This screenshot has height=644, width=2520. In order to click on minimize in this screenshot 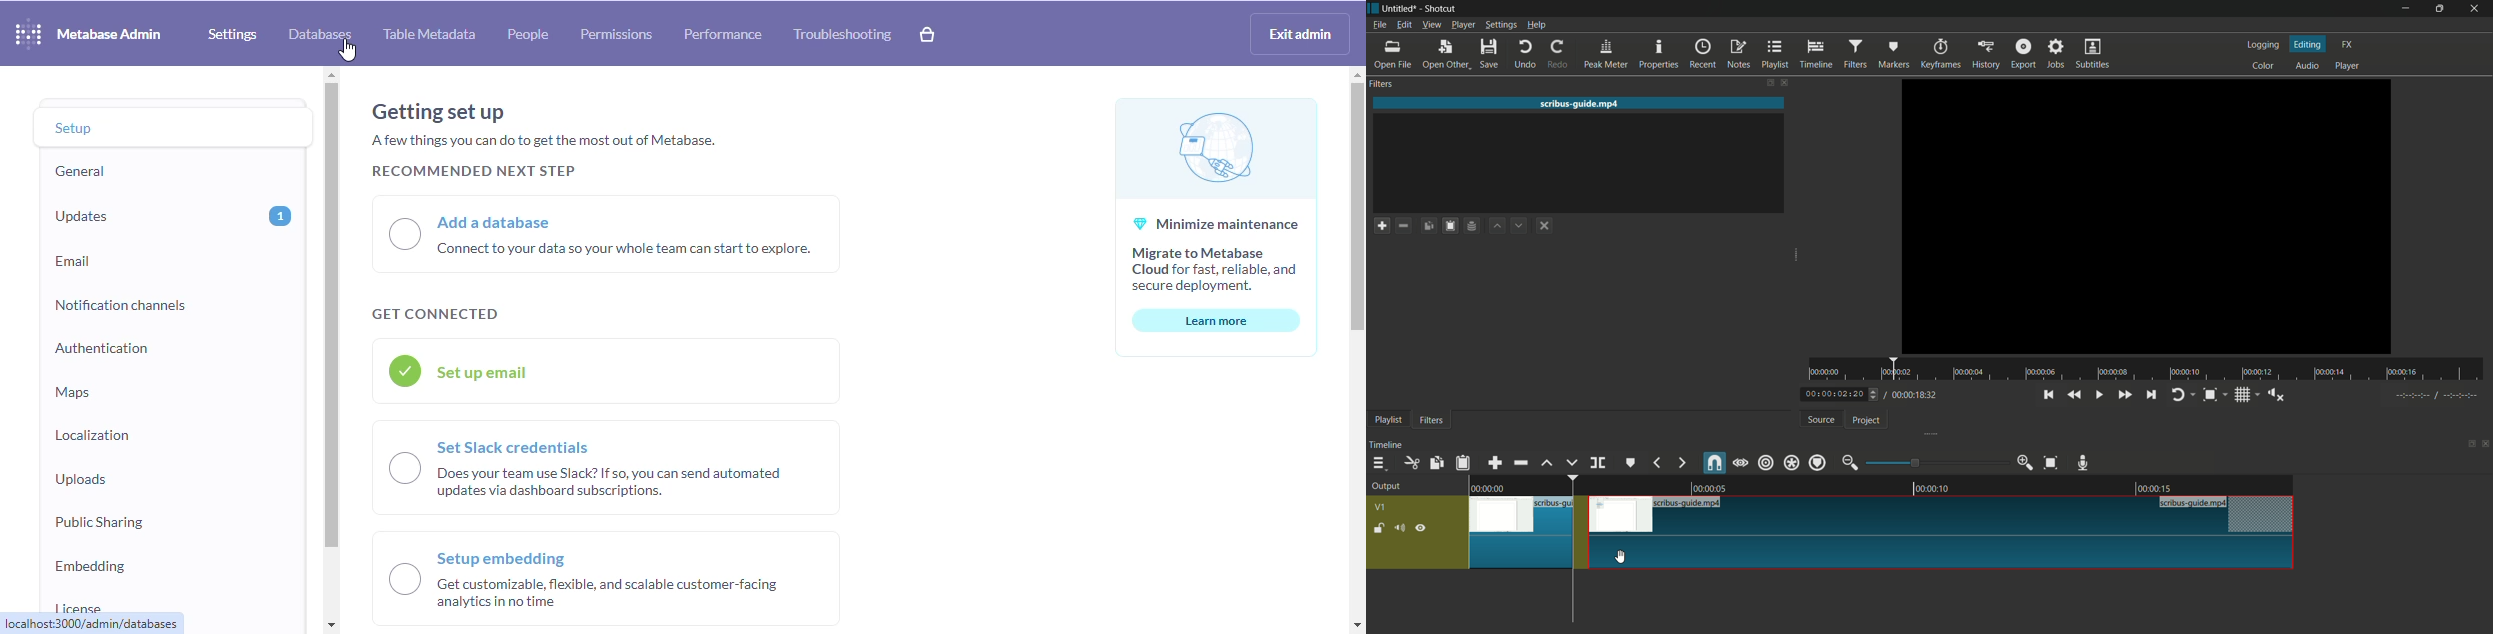, I will do `click(2406, 9)`.